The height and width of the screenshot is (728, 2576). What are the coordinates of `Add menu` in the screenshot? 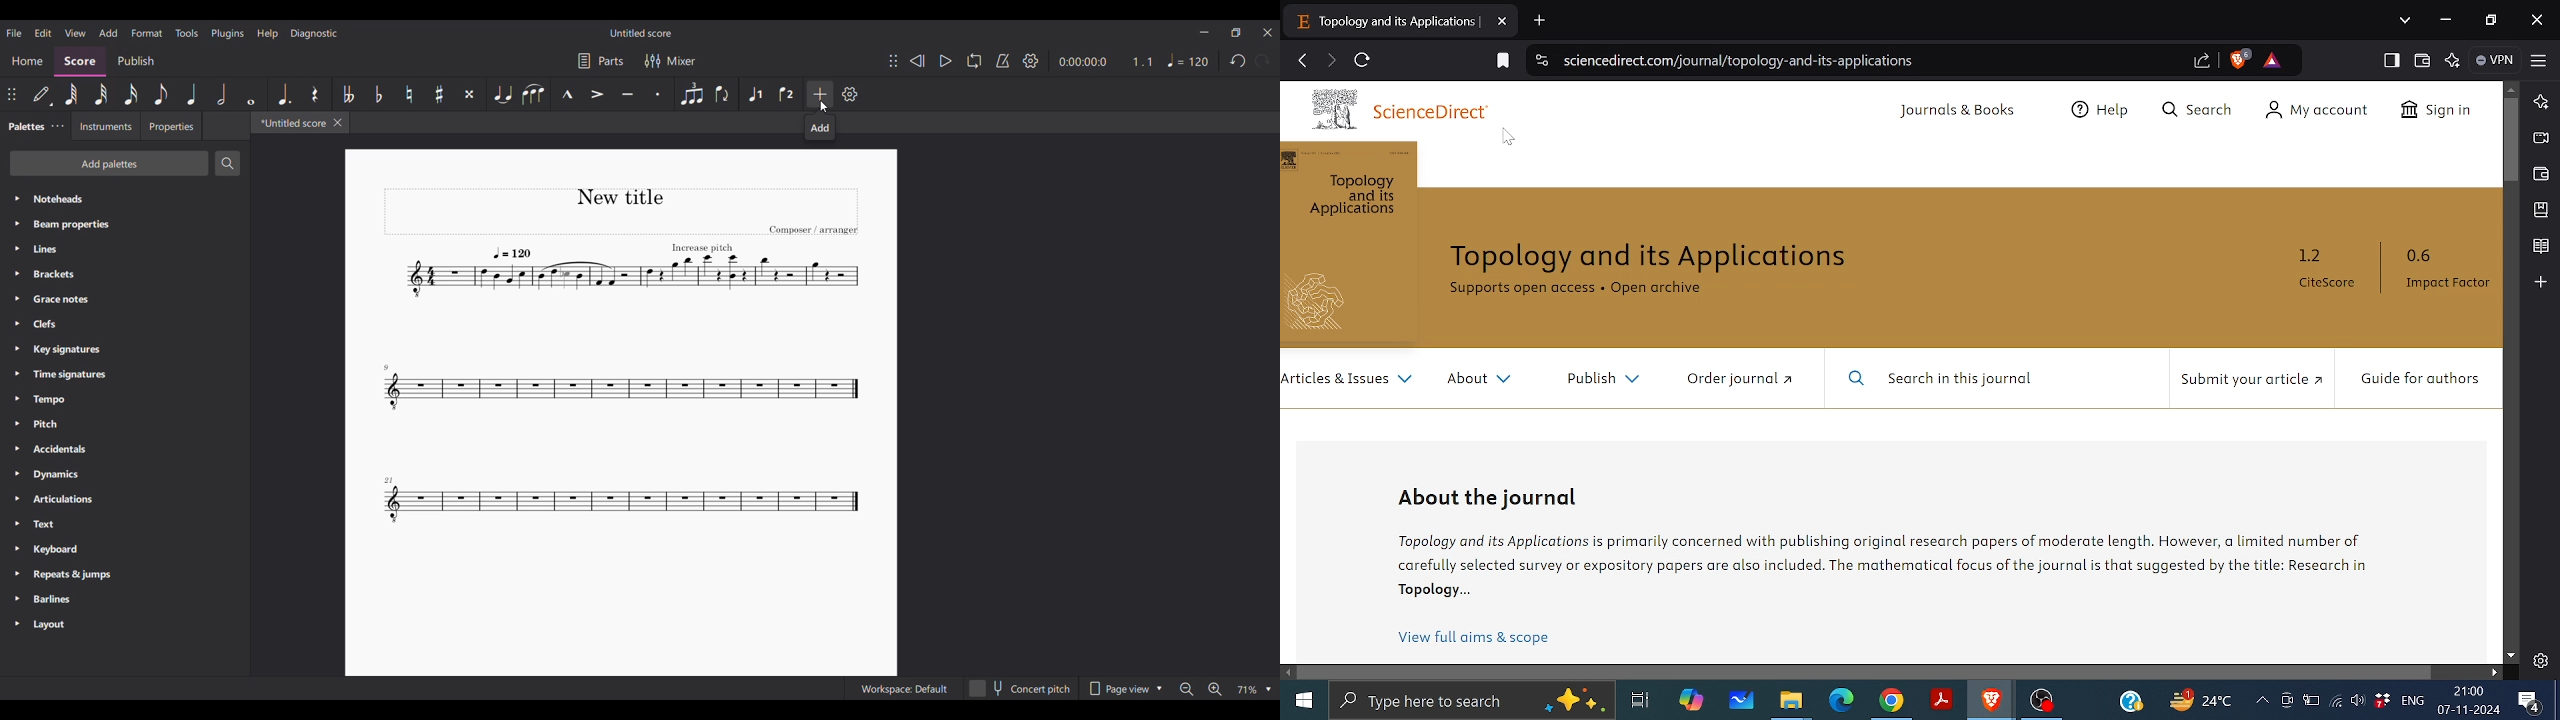 It's located at (109, 33).